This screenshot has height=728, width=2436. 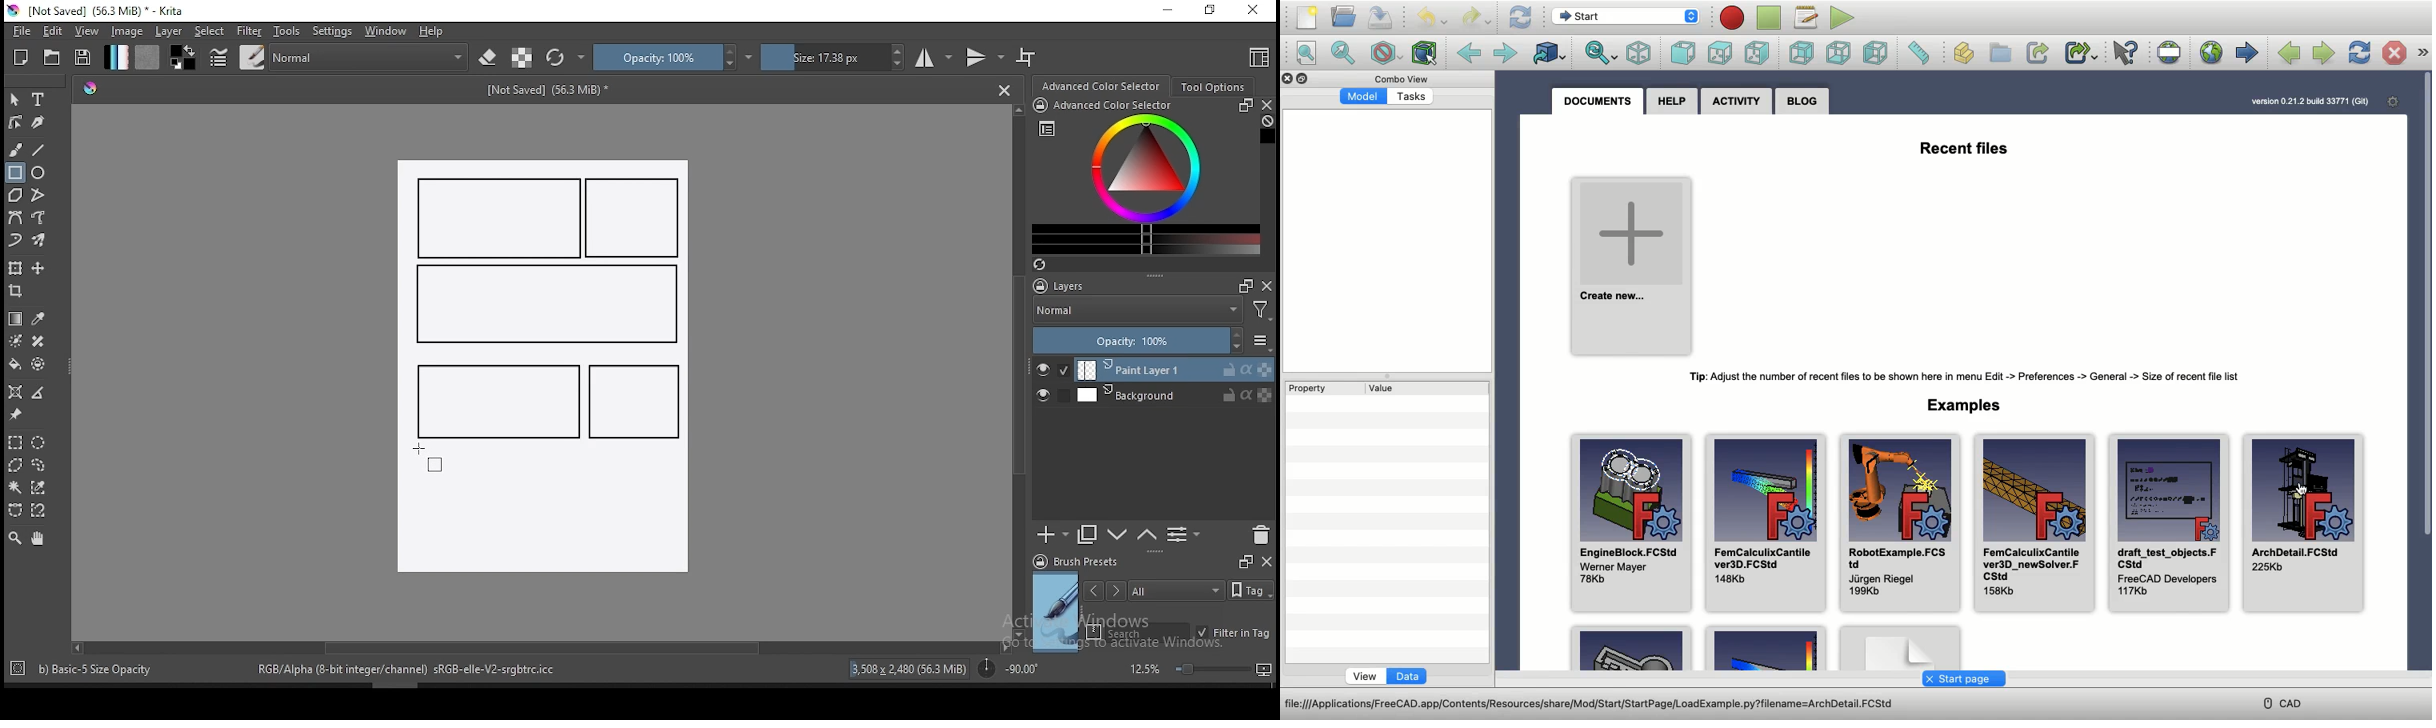 What do you see at coordinates (39, 121) in the screenshot?
I see `calligraphy` at bounding box center [39, 121].